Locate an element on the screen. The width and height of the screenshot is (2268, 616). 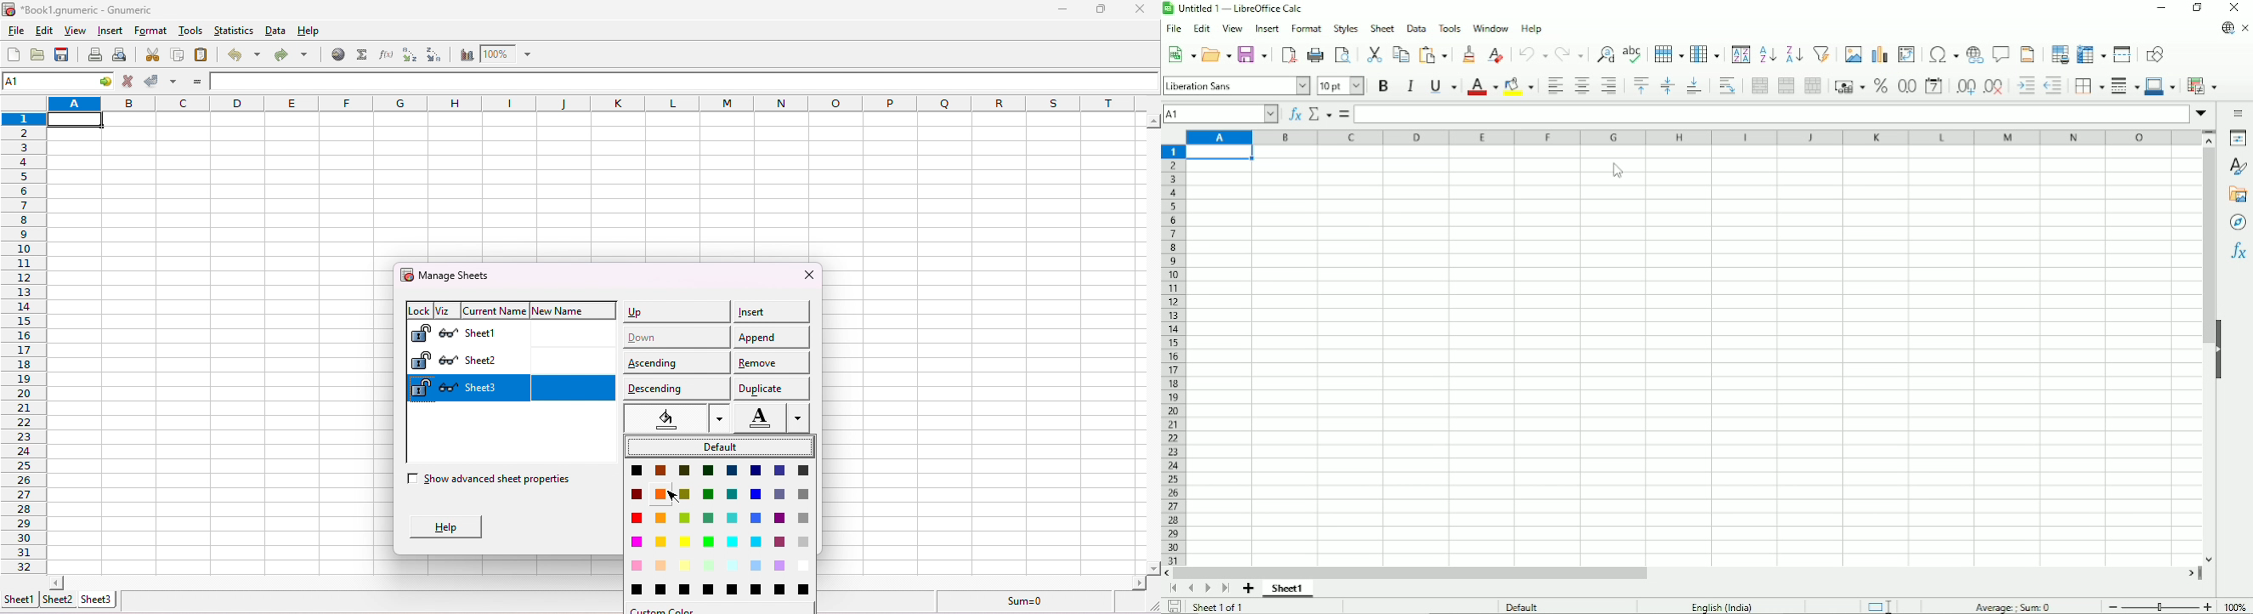
Data is located at coordinates (1417, 27).